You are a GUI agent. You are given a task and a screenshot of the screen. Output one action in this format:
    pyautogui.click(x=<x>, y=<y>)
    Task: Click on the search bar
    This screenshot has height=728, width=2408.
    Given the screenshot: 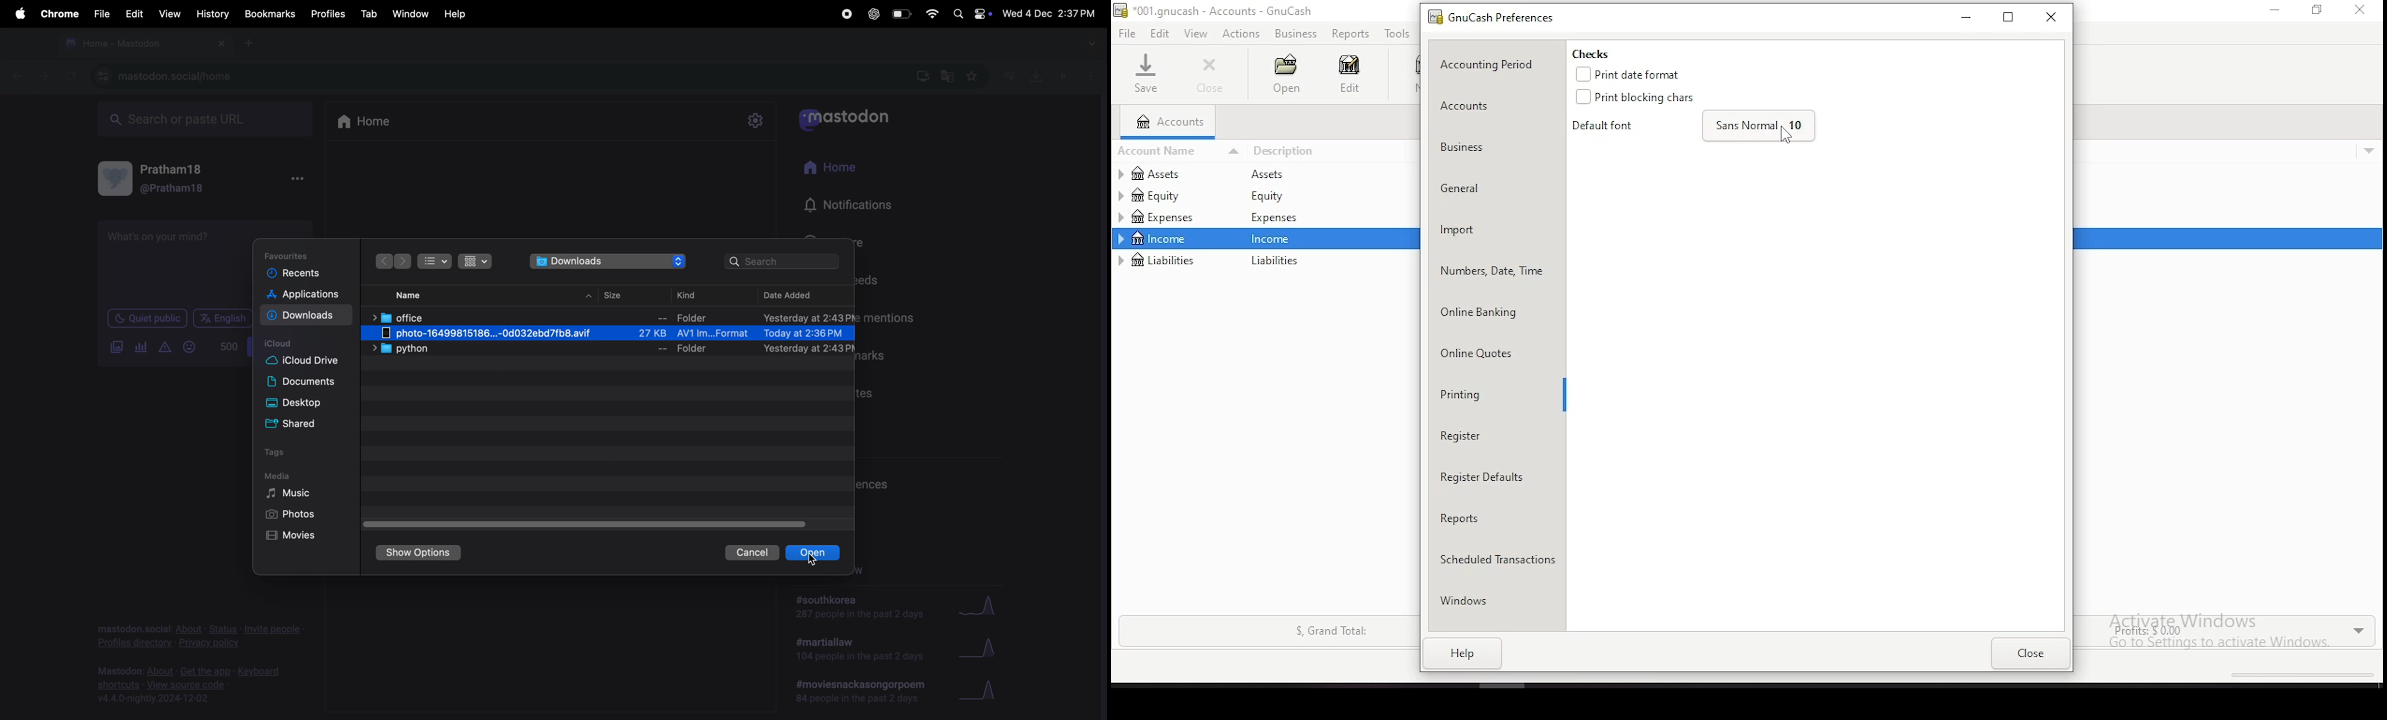 What is the action you would take?
    pyautogui.click(x=784, y=262)
    